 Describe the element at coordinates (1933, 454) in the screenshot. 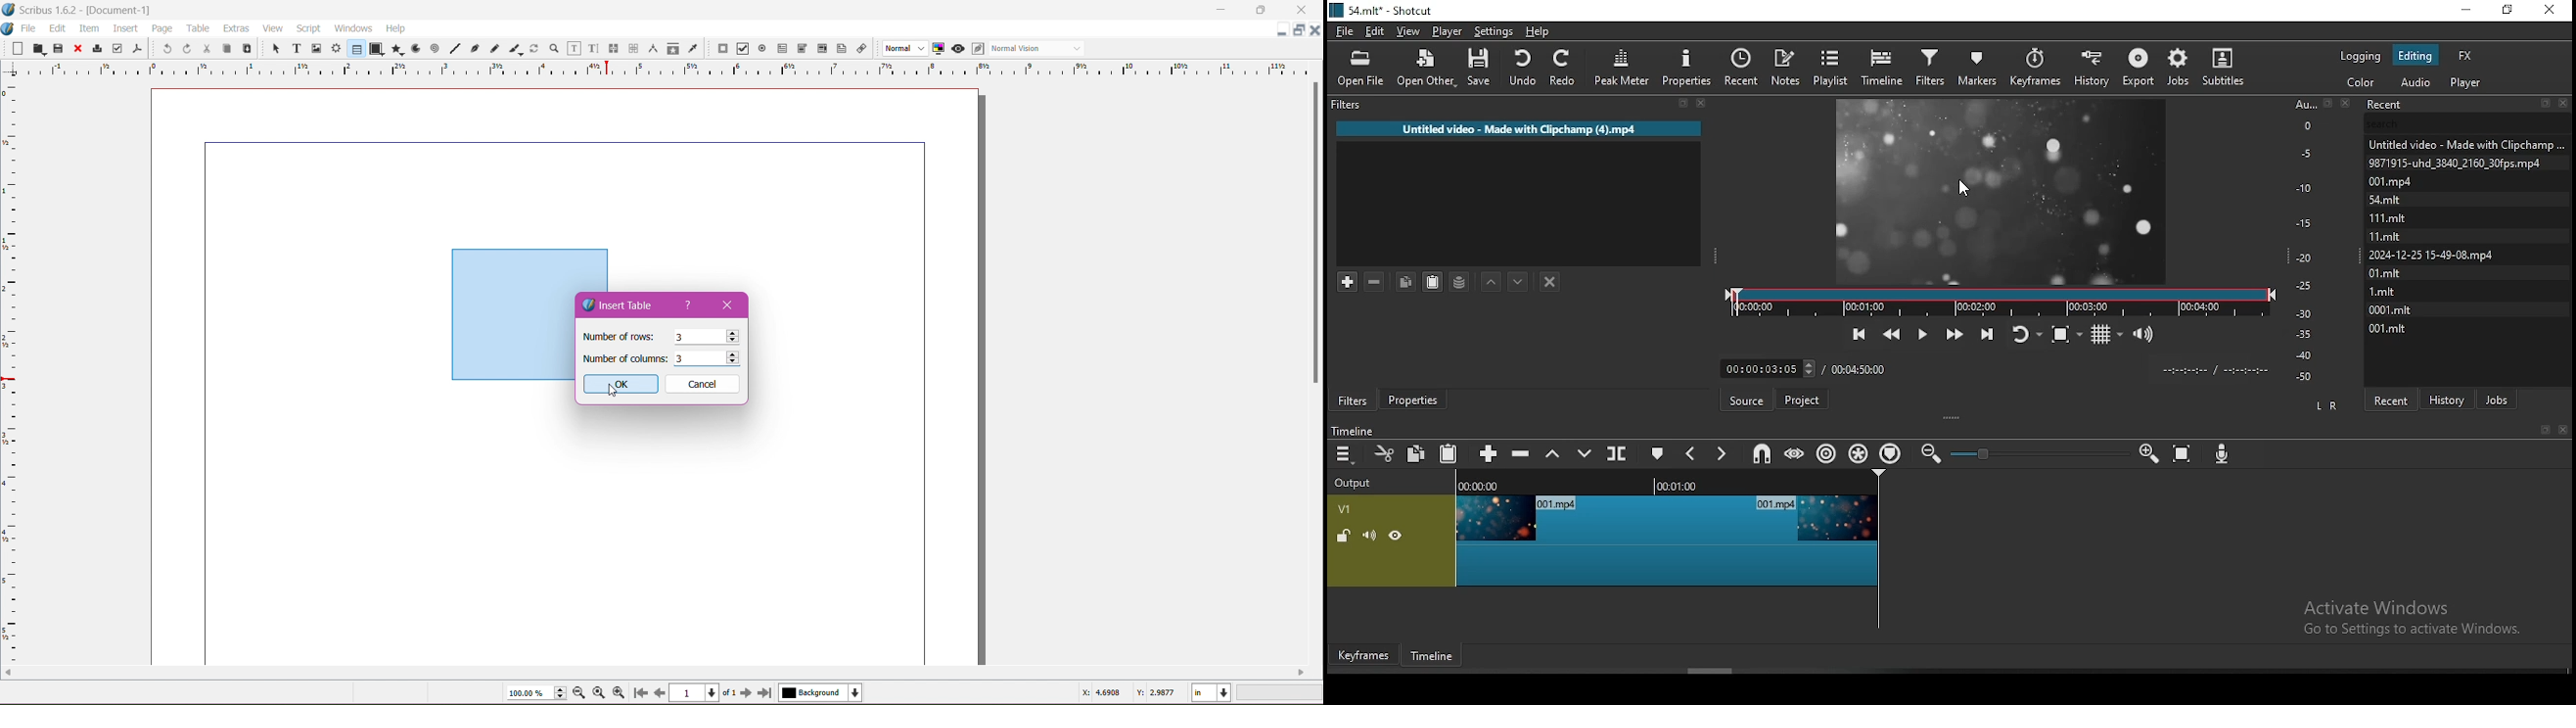

I see `zoom timeline in` at that location.